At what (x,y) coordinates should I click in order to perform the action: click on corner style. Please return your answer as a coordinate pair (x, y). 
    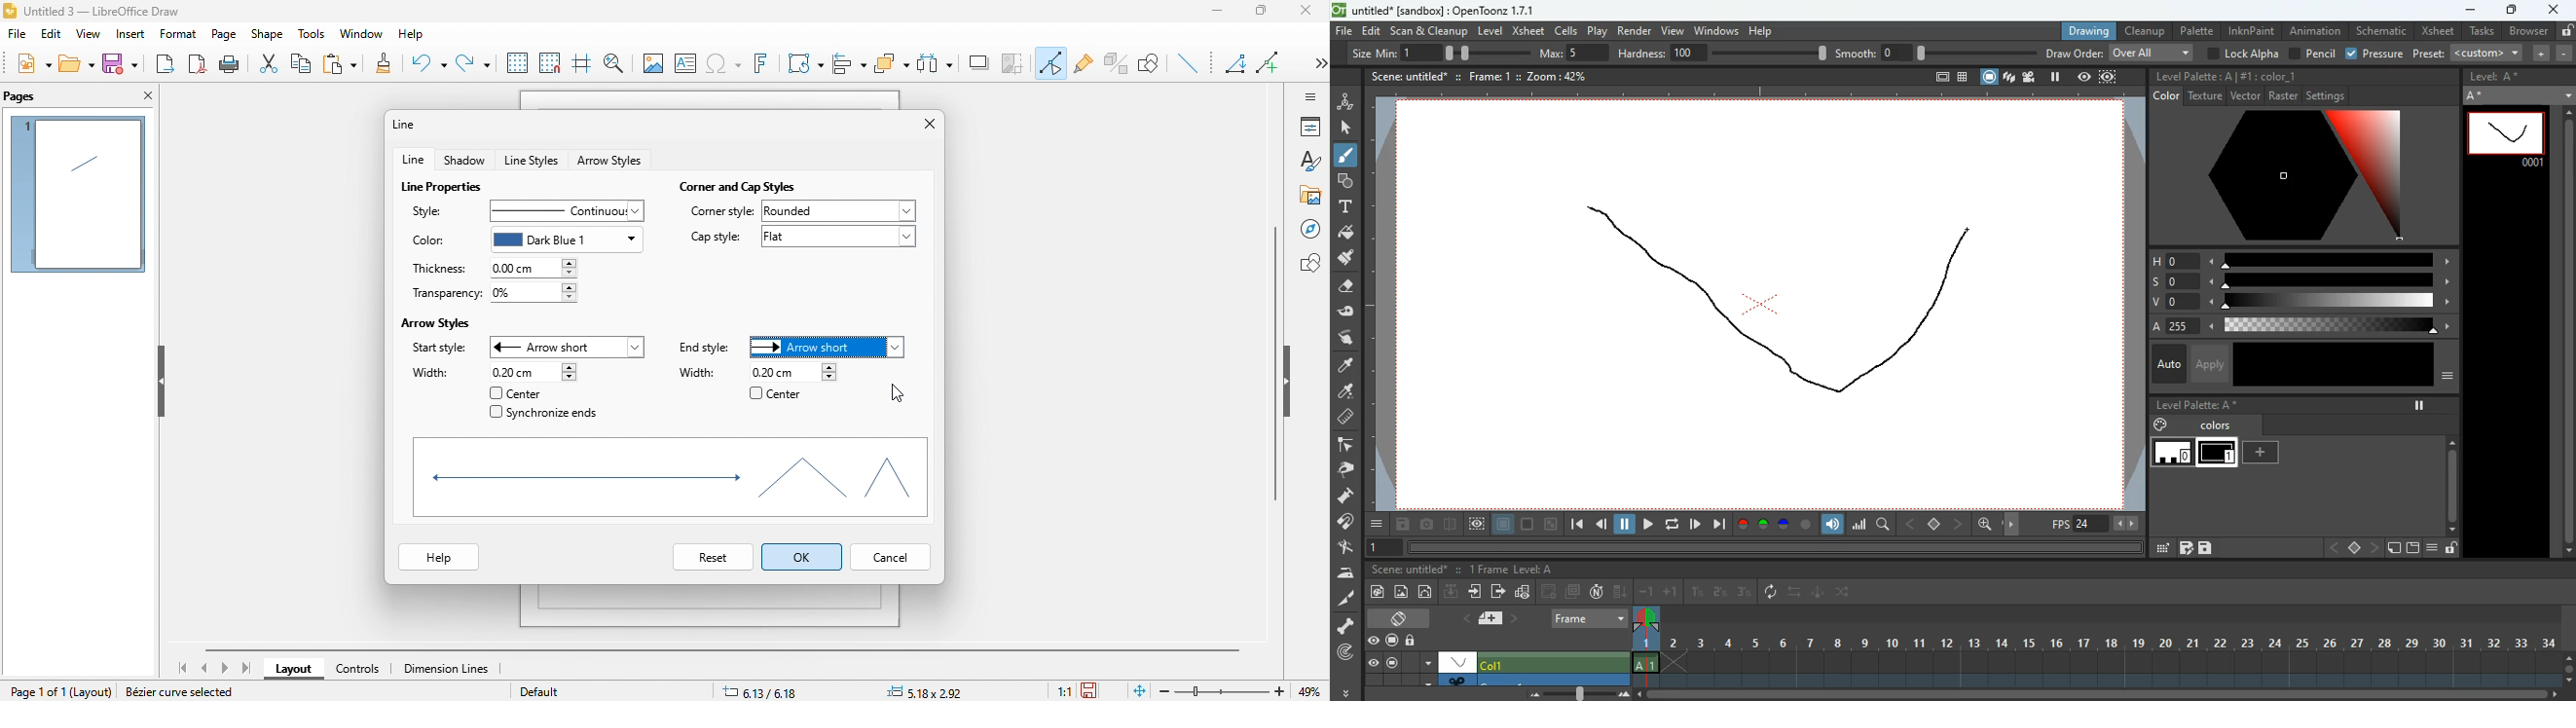
    Looking at the image, I should click on (722, 213).